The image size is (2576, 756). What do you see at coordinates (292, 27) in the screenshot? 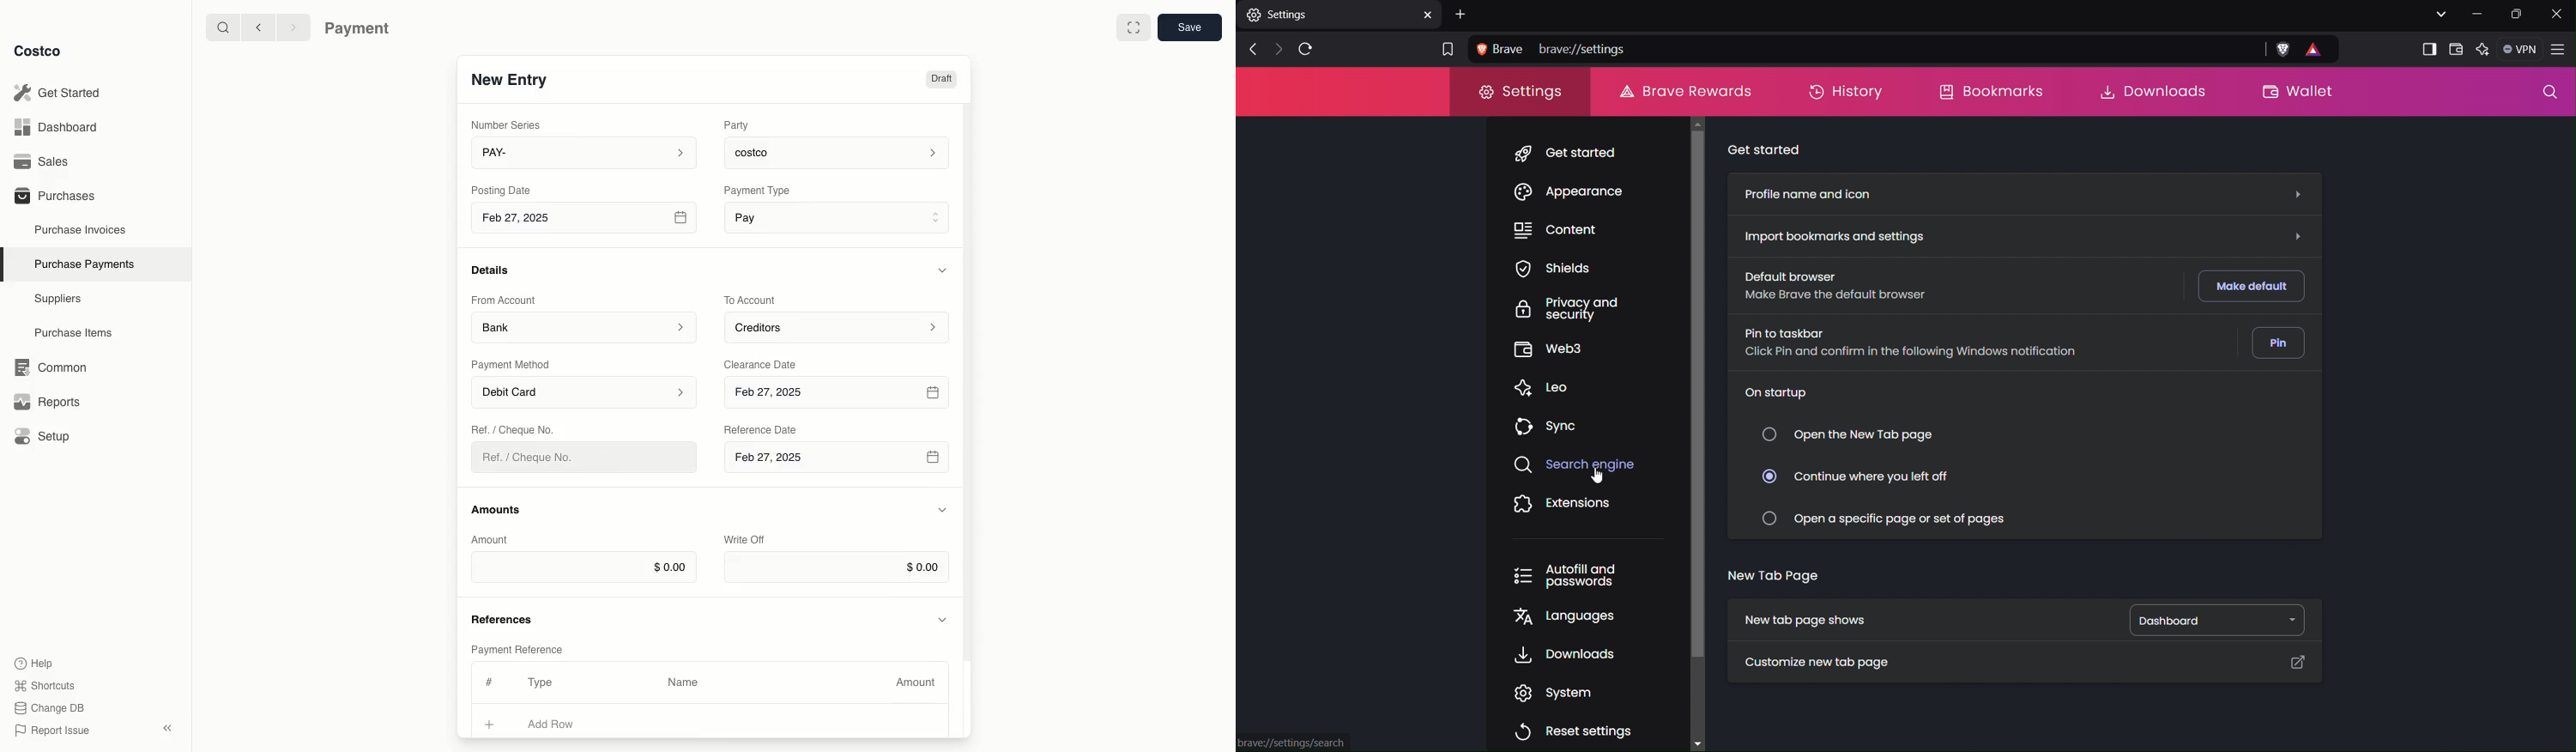
I see `Forward` at bounding box center [292, 27].